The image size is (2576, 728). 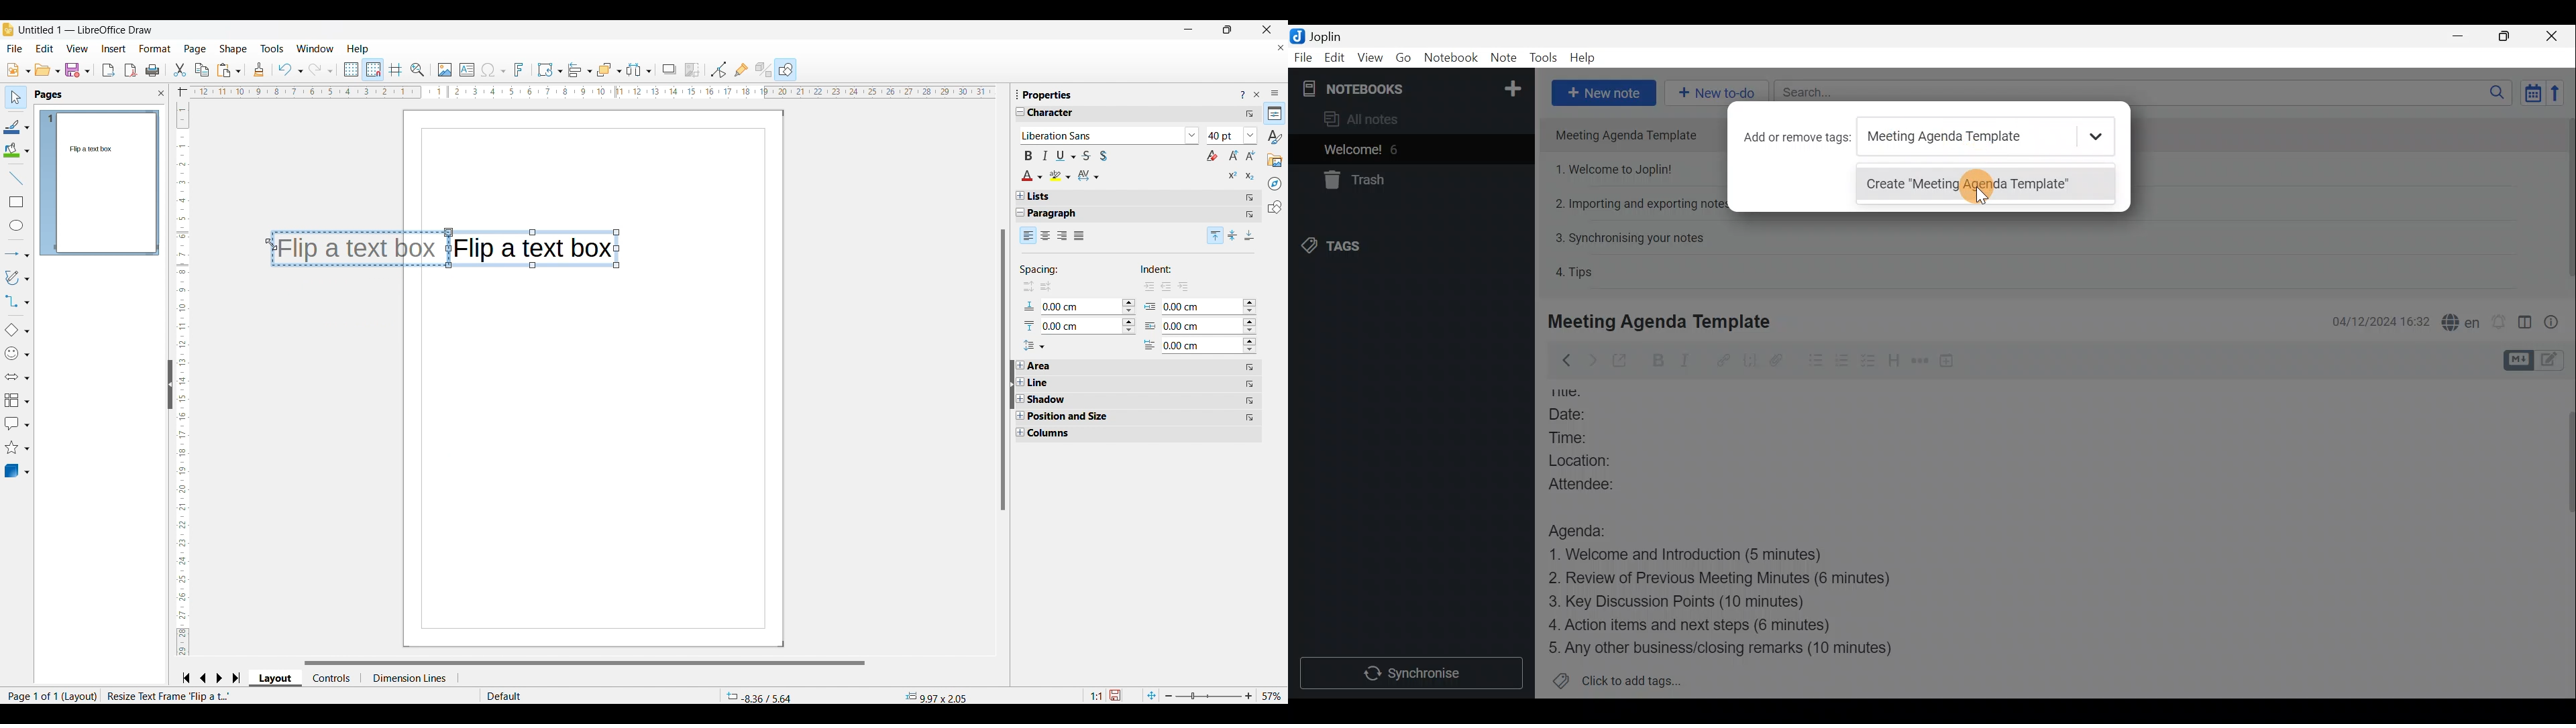 What do you see at coordinates (1798, 137) in the screenshot?
I see `Add or remove tags:` at bounding box center [1798, 137].